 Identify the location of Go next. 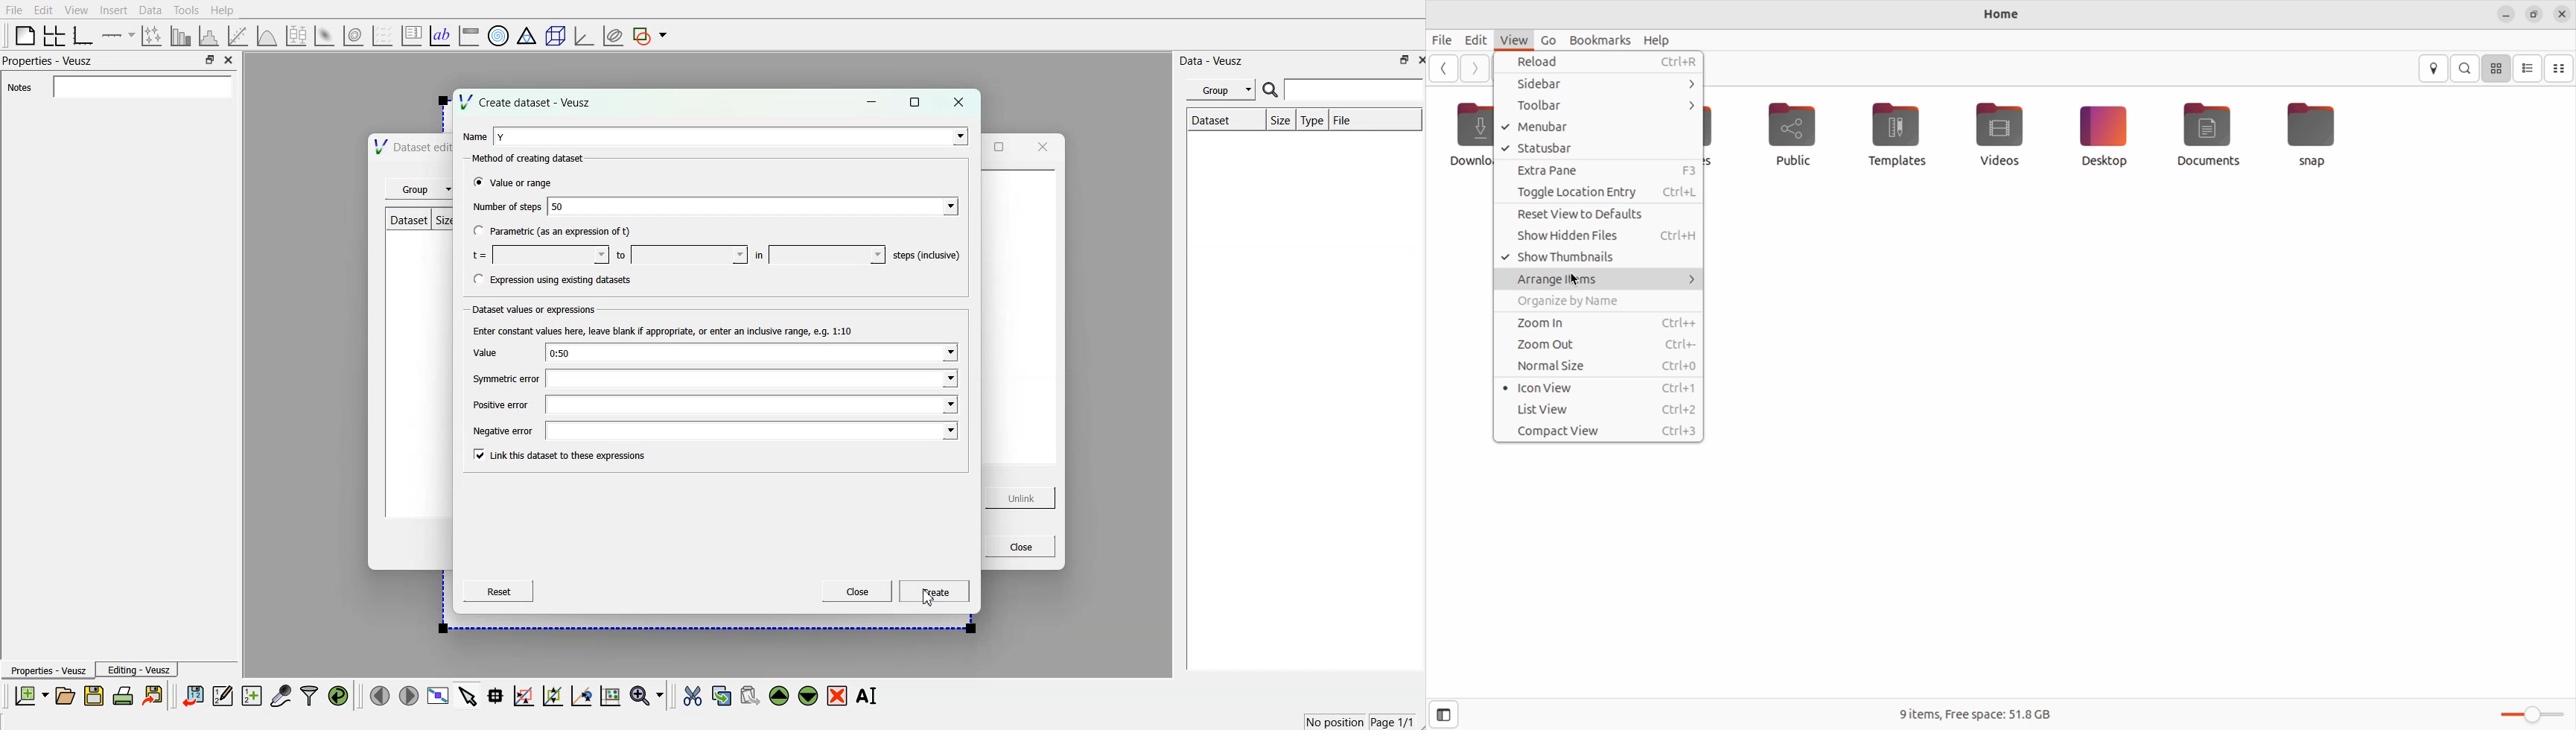
(1474, 68).